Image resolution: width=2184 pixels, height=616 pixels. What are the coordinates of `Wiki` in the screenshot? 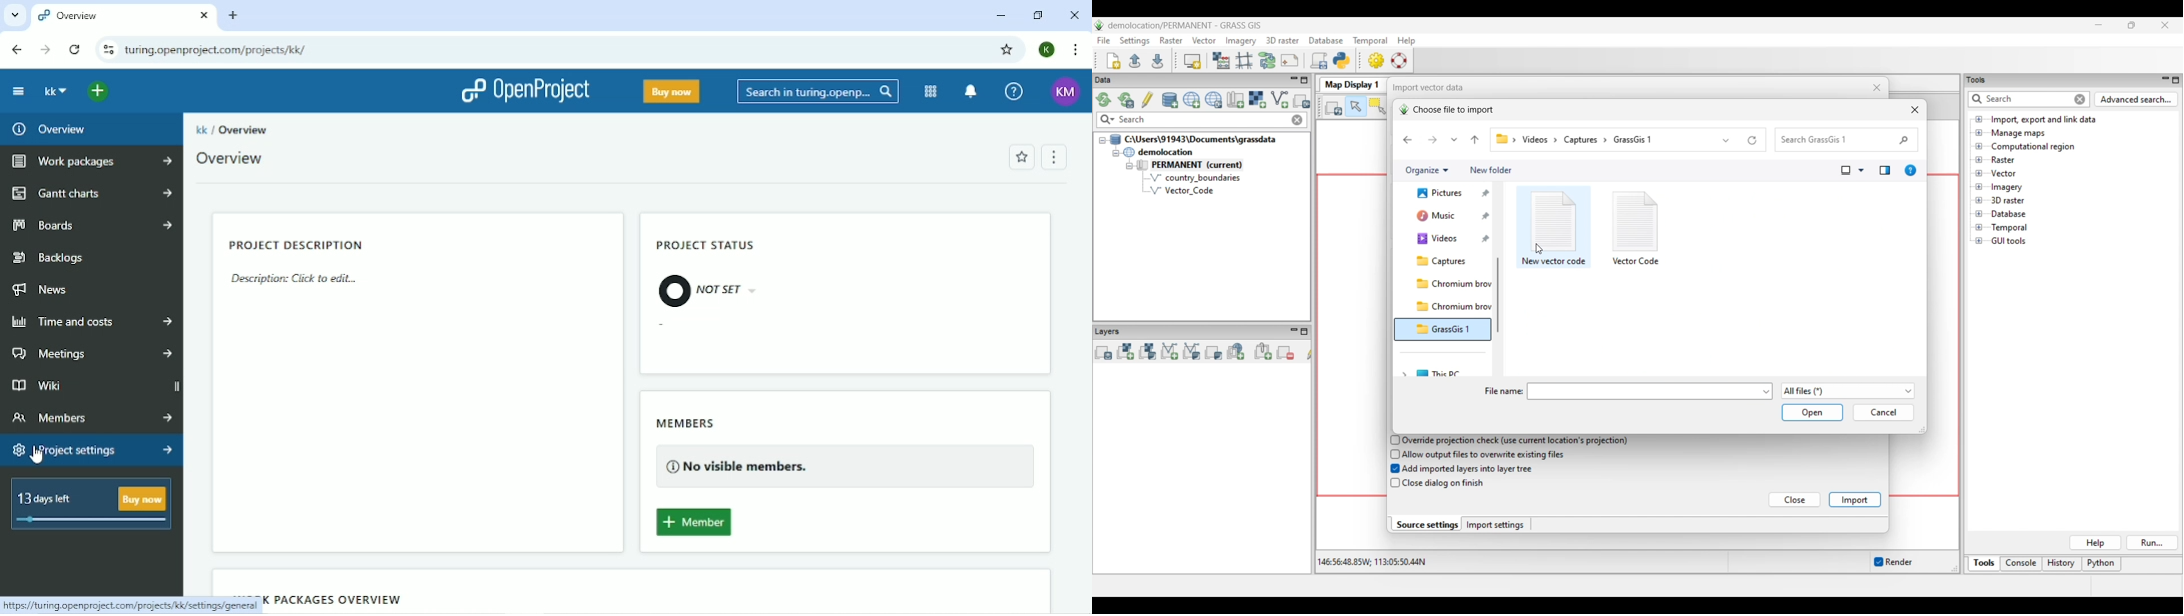 It's located at (93, 387).